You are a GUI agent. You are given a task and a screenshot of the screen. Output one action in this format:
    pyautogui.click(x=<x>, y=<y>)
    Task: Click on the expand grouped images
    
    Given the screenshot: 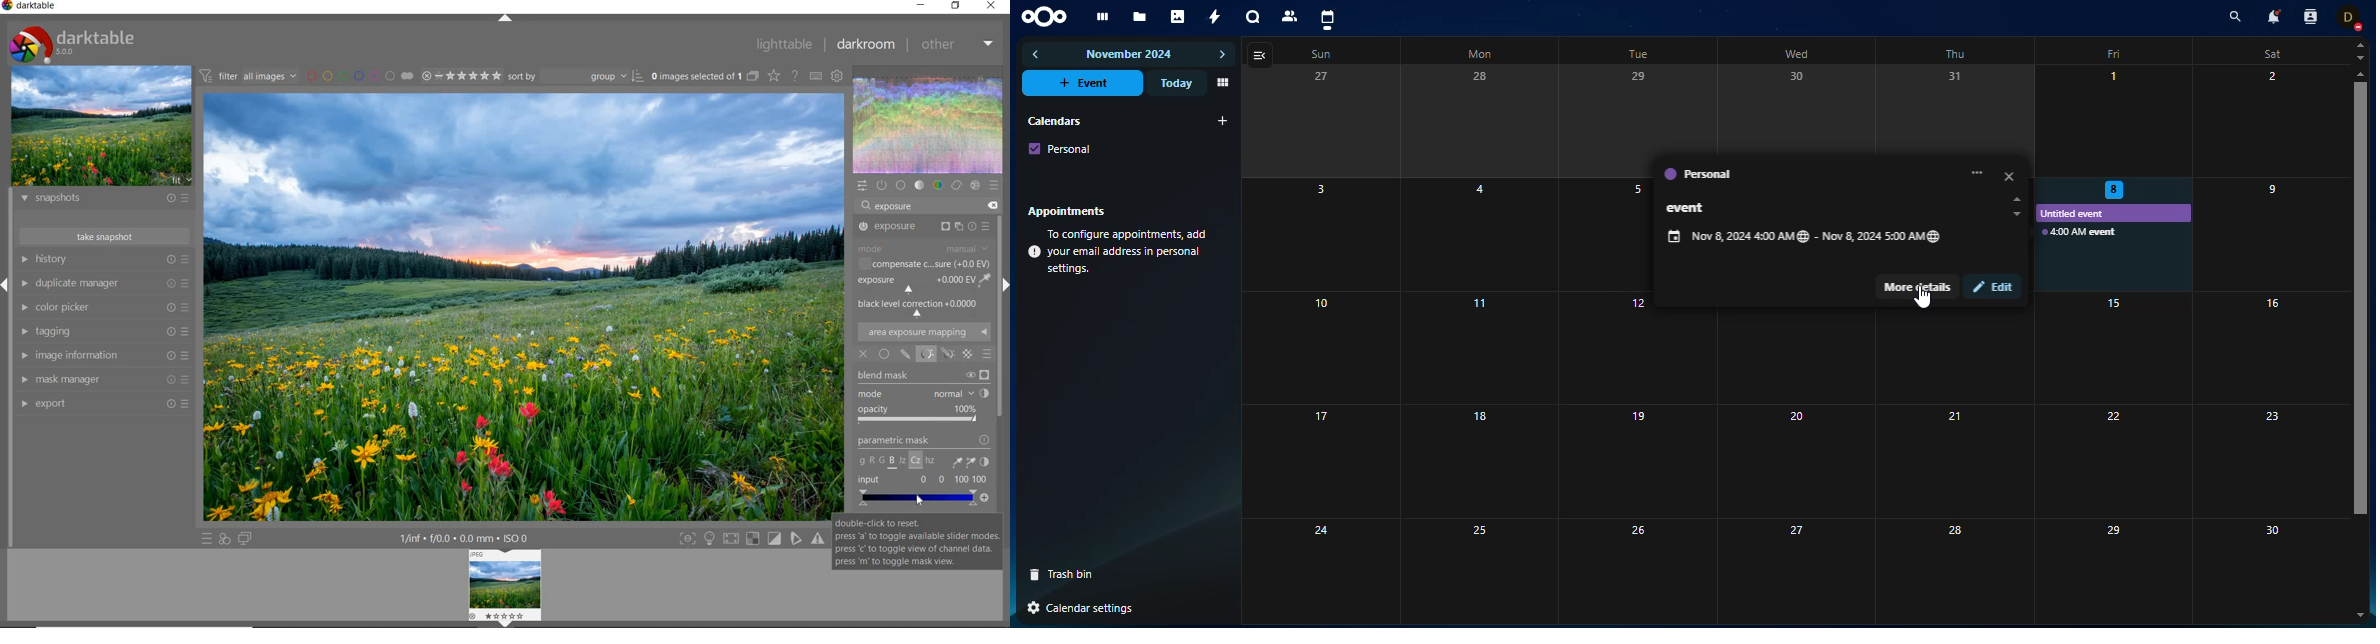 What is the action you would take?
    pyautogui.click(x=705, y=77)
    